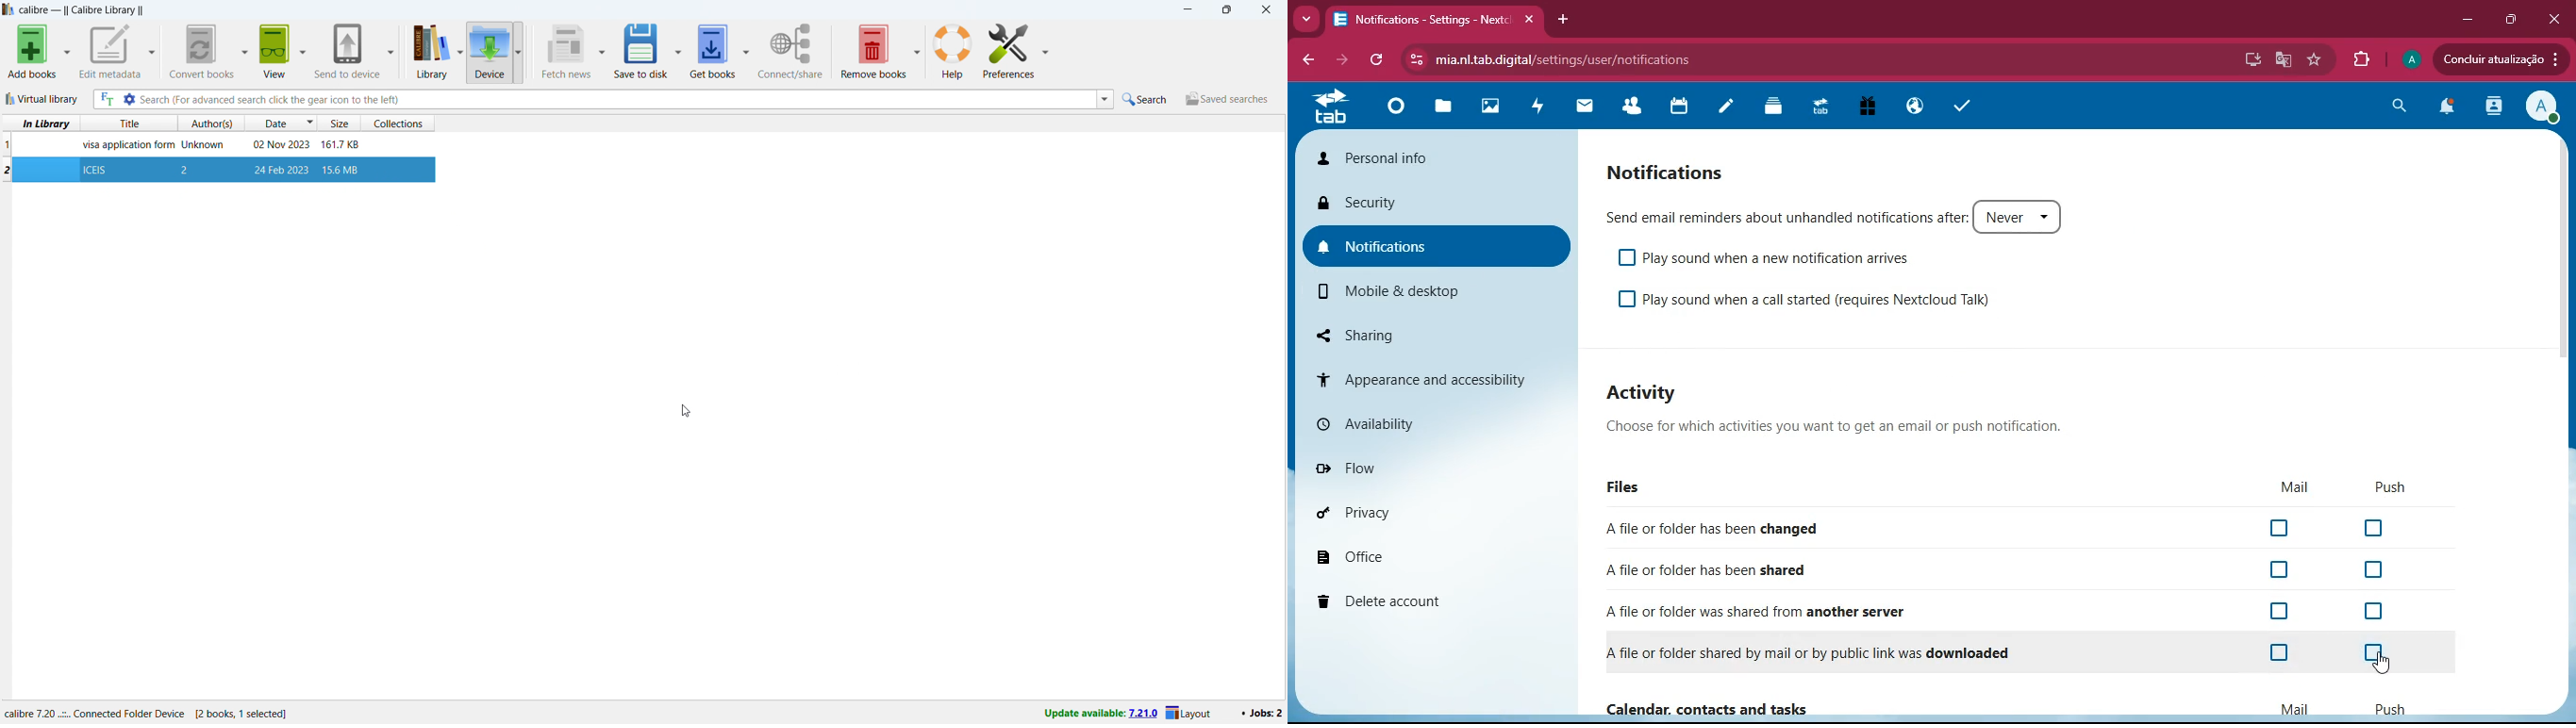  Describe the element at coordinates (341, 123) in the screenshot. I see `sort by size` at that location.